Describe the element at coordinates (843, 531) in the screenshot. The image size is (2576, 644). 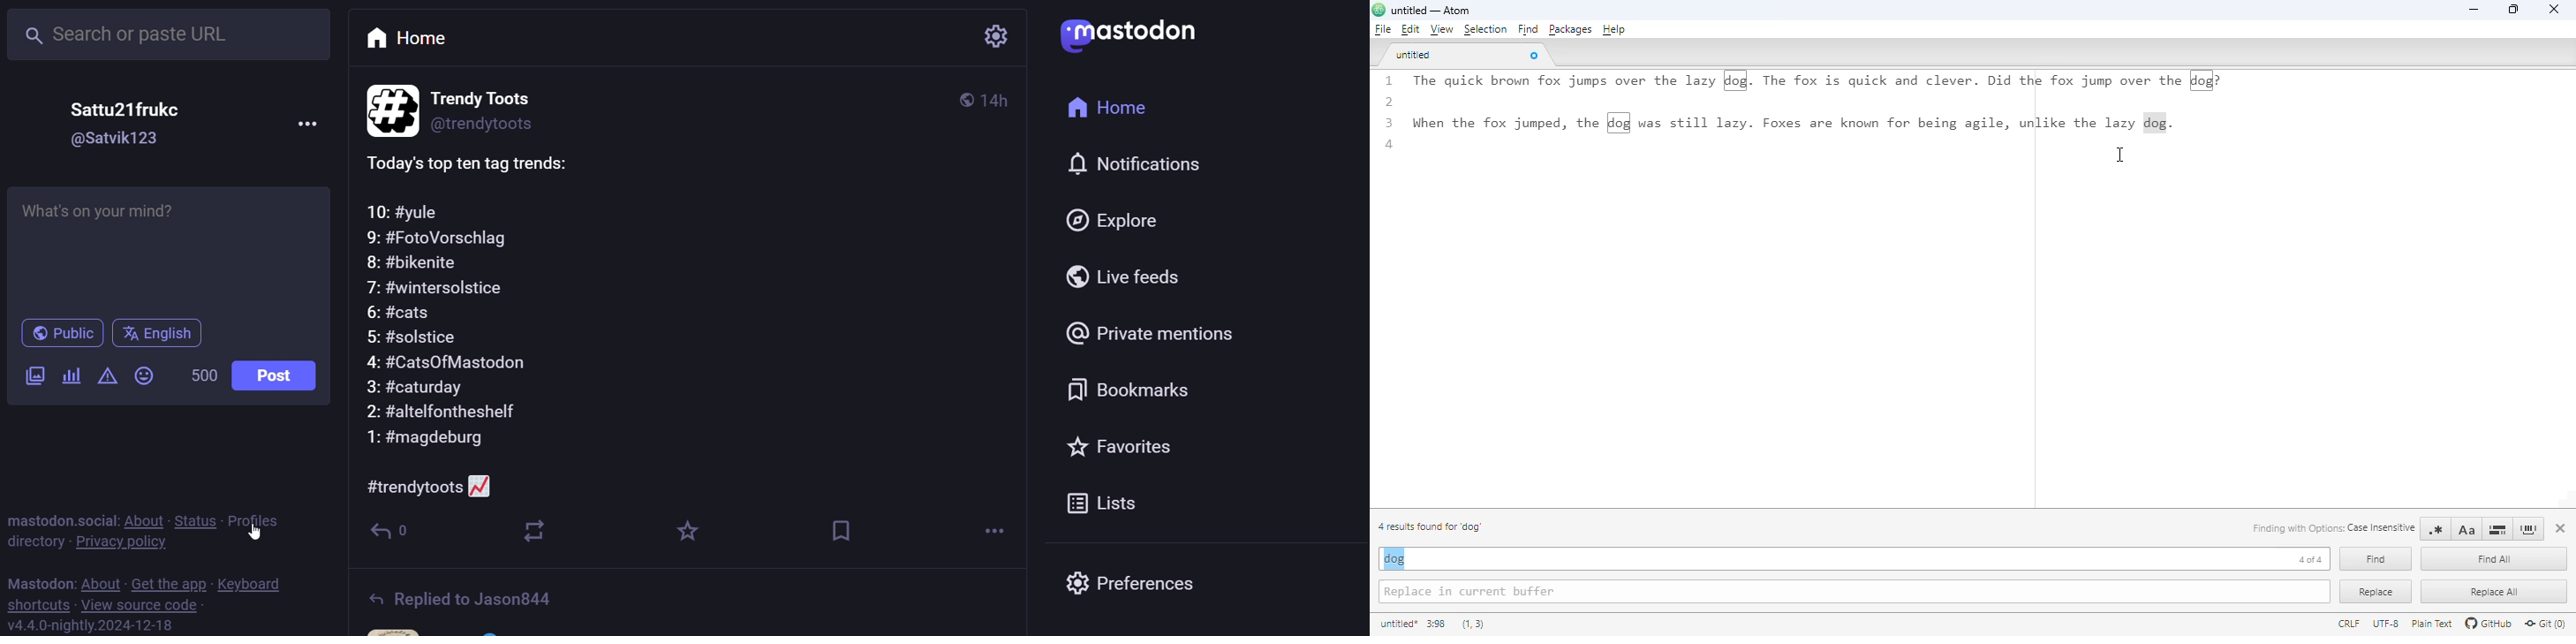
I see `bookmark` at that location.